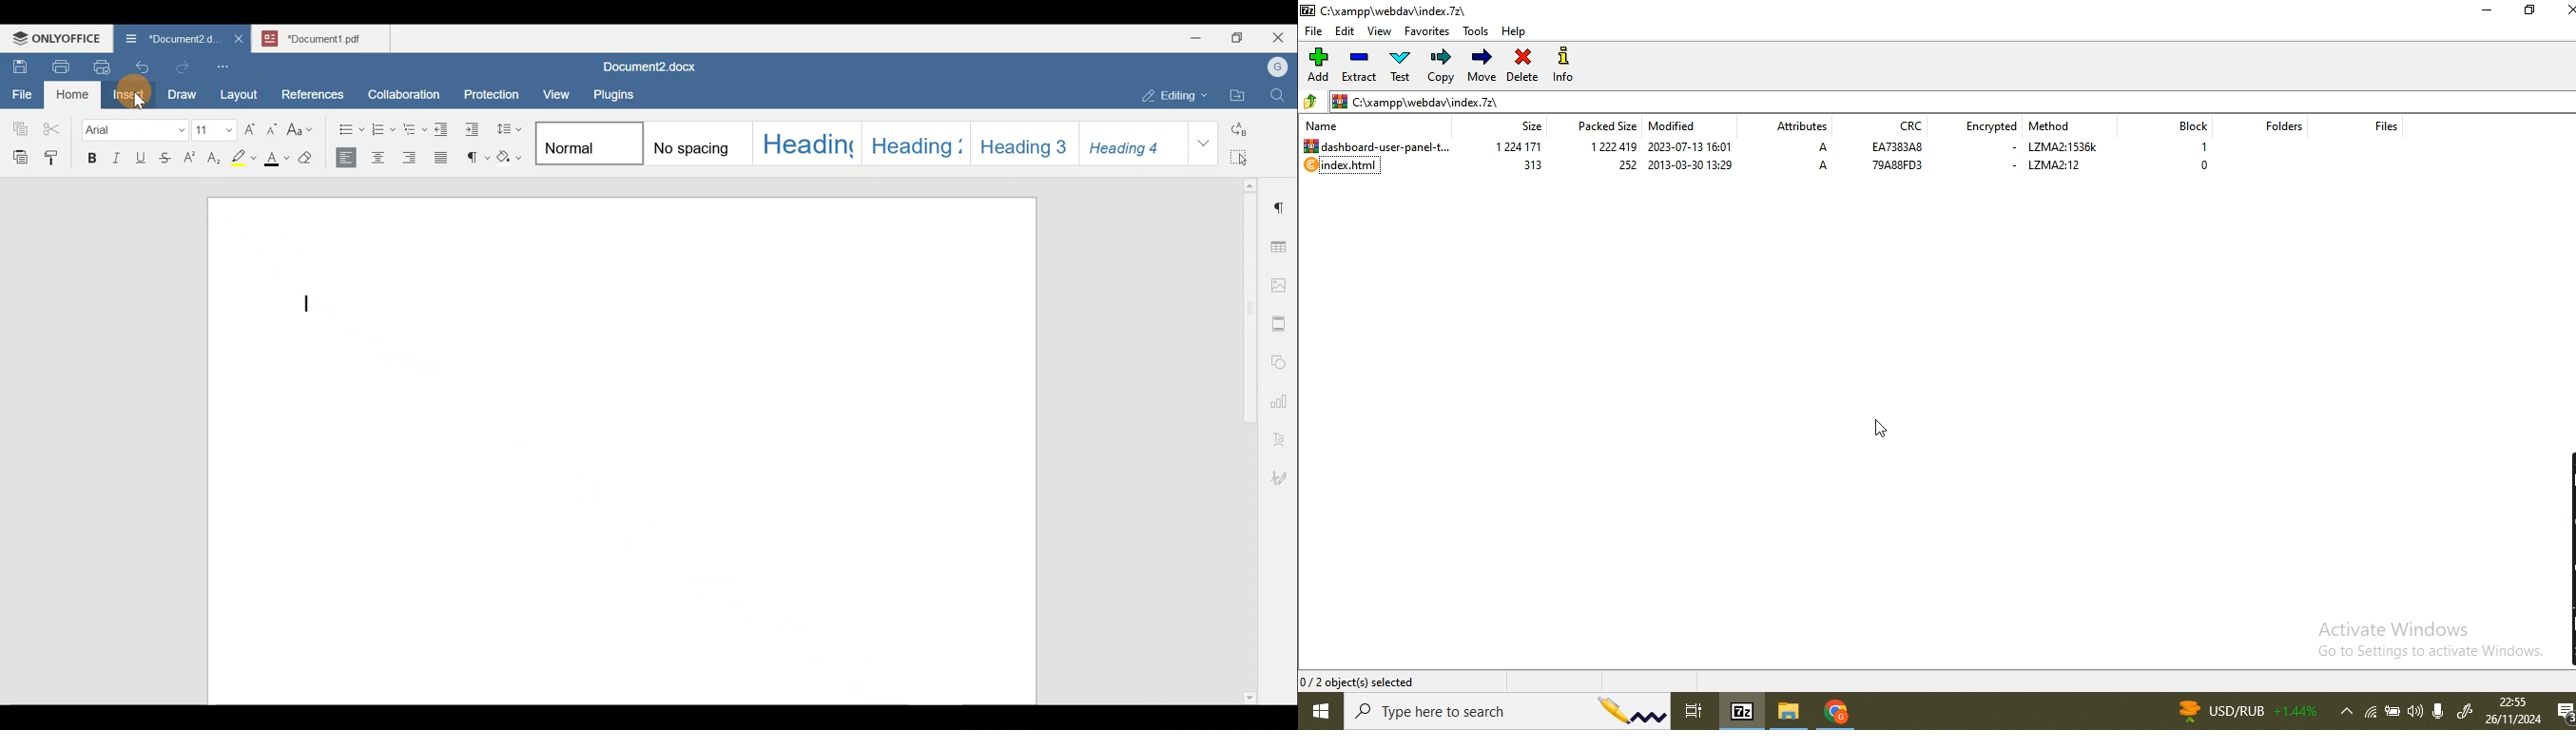 The height and width of the screenshot is (756, 2576). What do you see at coordinates (444, 129) in the screenshot?
I see `Decrease indent` at bounding box center [444, 129].